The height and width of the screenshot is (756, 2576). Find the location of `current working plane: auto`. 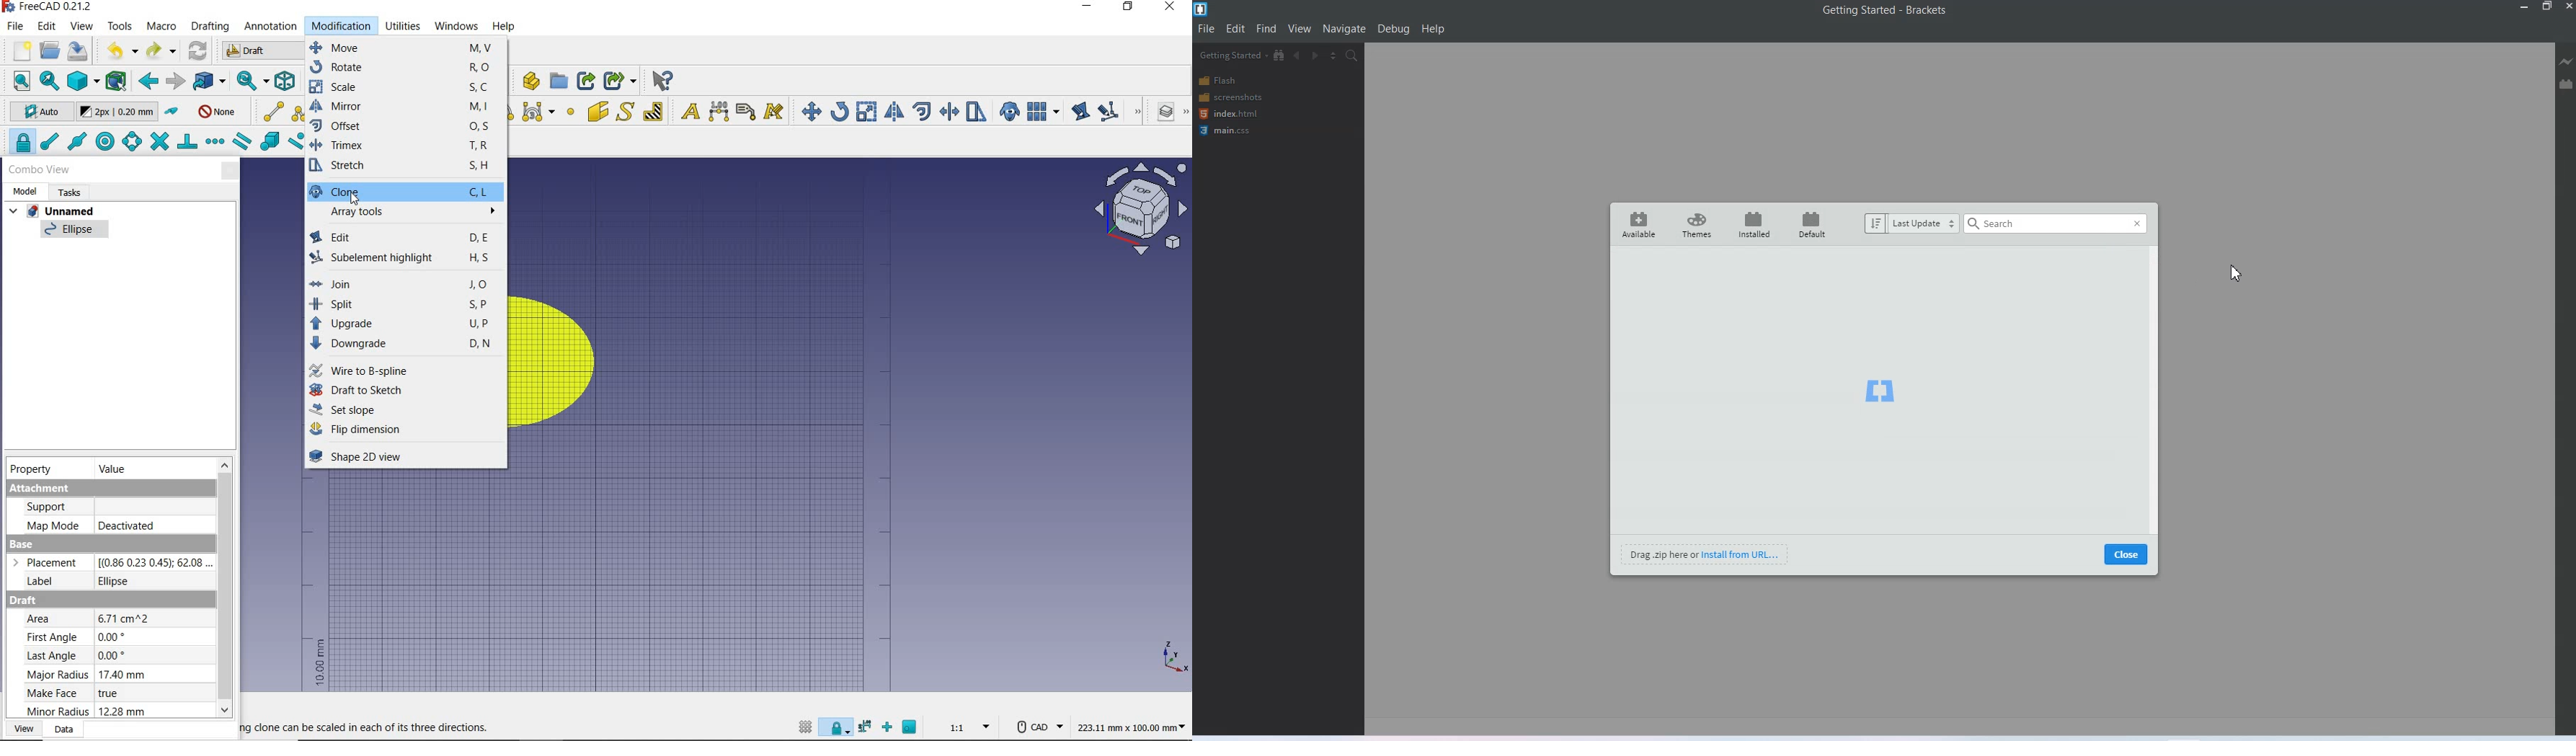

current working plane: auto is located at coordinates (35, 113).